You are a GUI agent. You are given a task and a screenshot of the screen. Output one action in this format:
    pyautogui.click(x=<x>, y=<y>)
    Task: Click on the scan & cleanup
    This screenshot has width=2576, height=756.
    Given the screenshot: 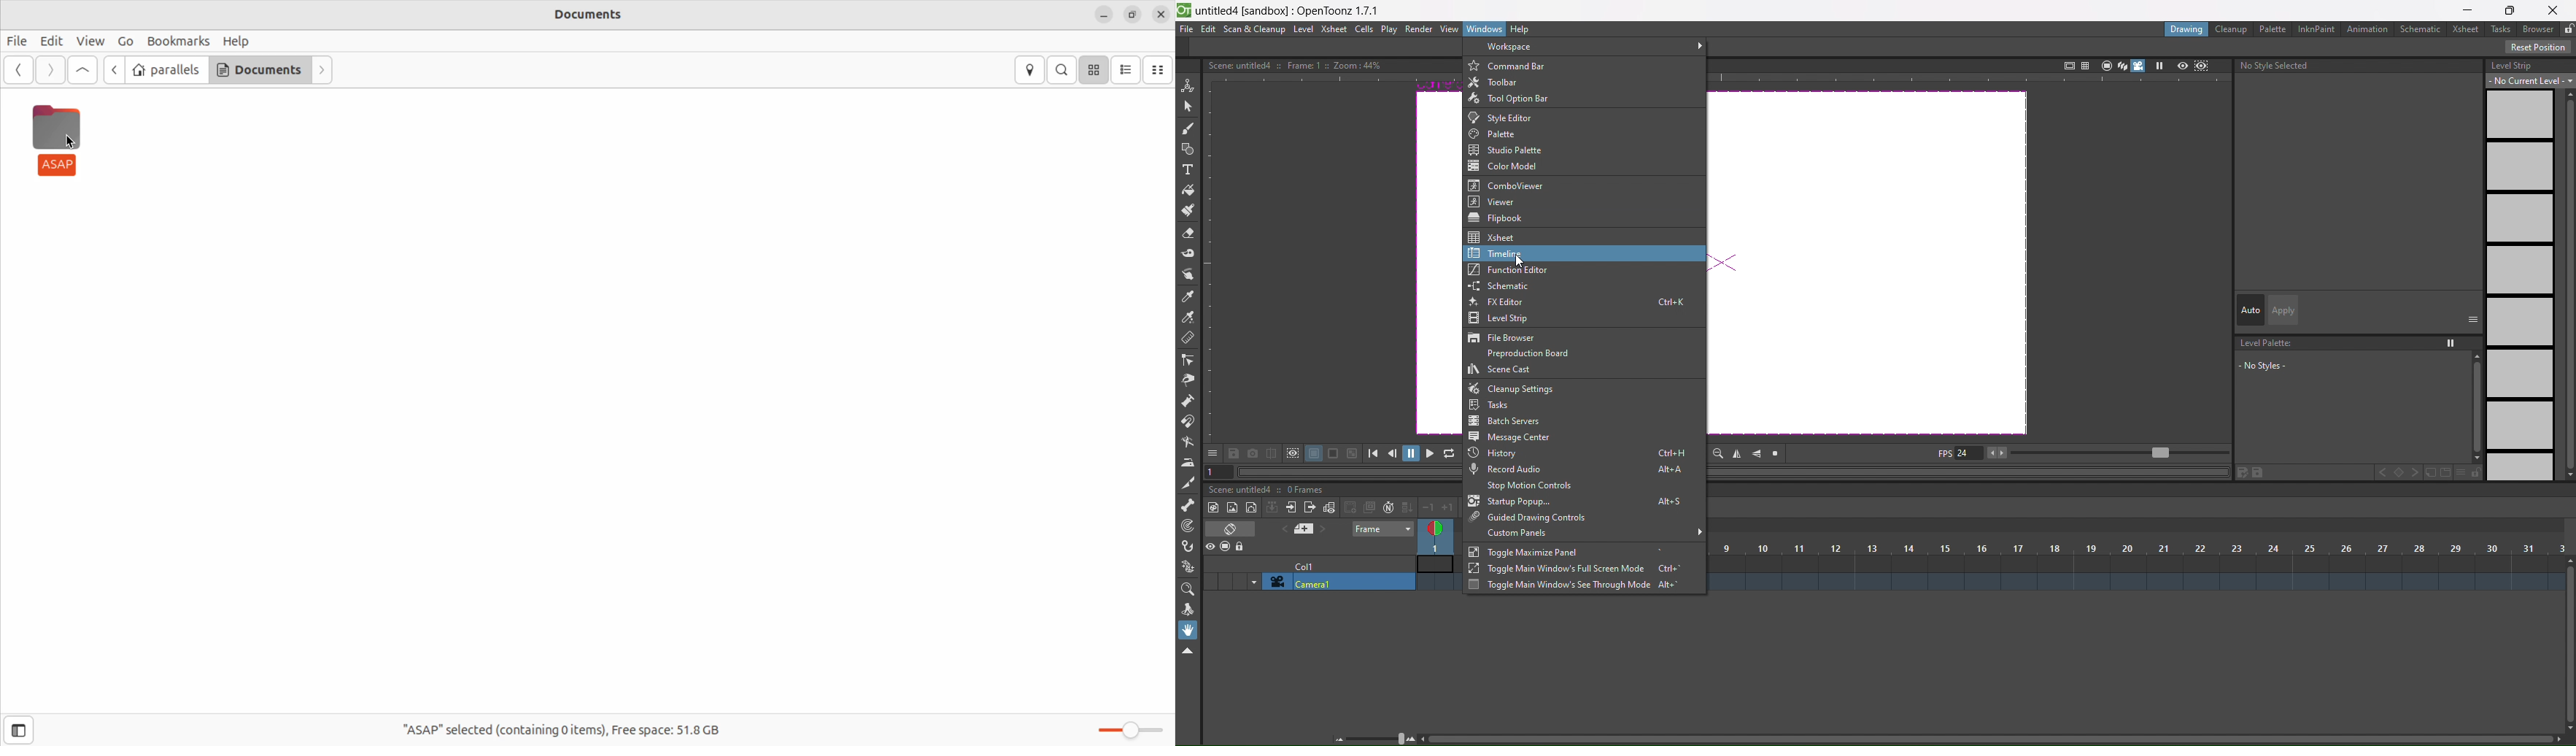 What is the action you would take?
    pyautogui.click(x=1255, y=30)
    